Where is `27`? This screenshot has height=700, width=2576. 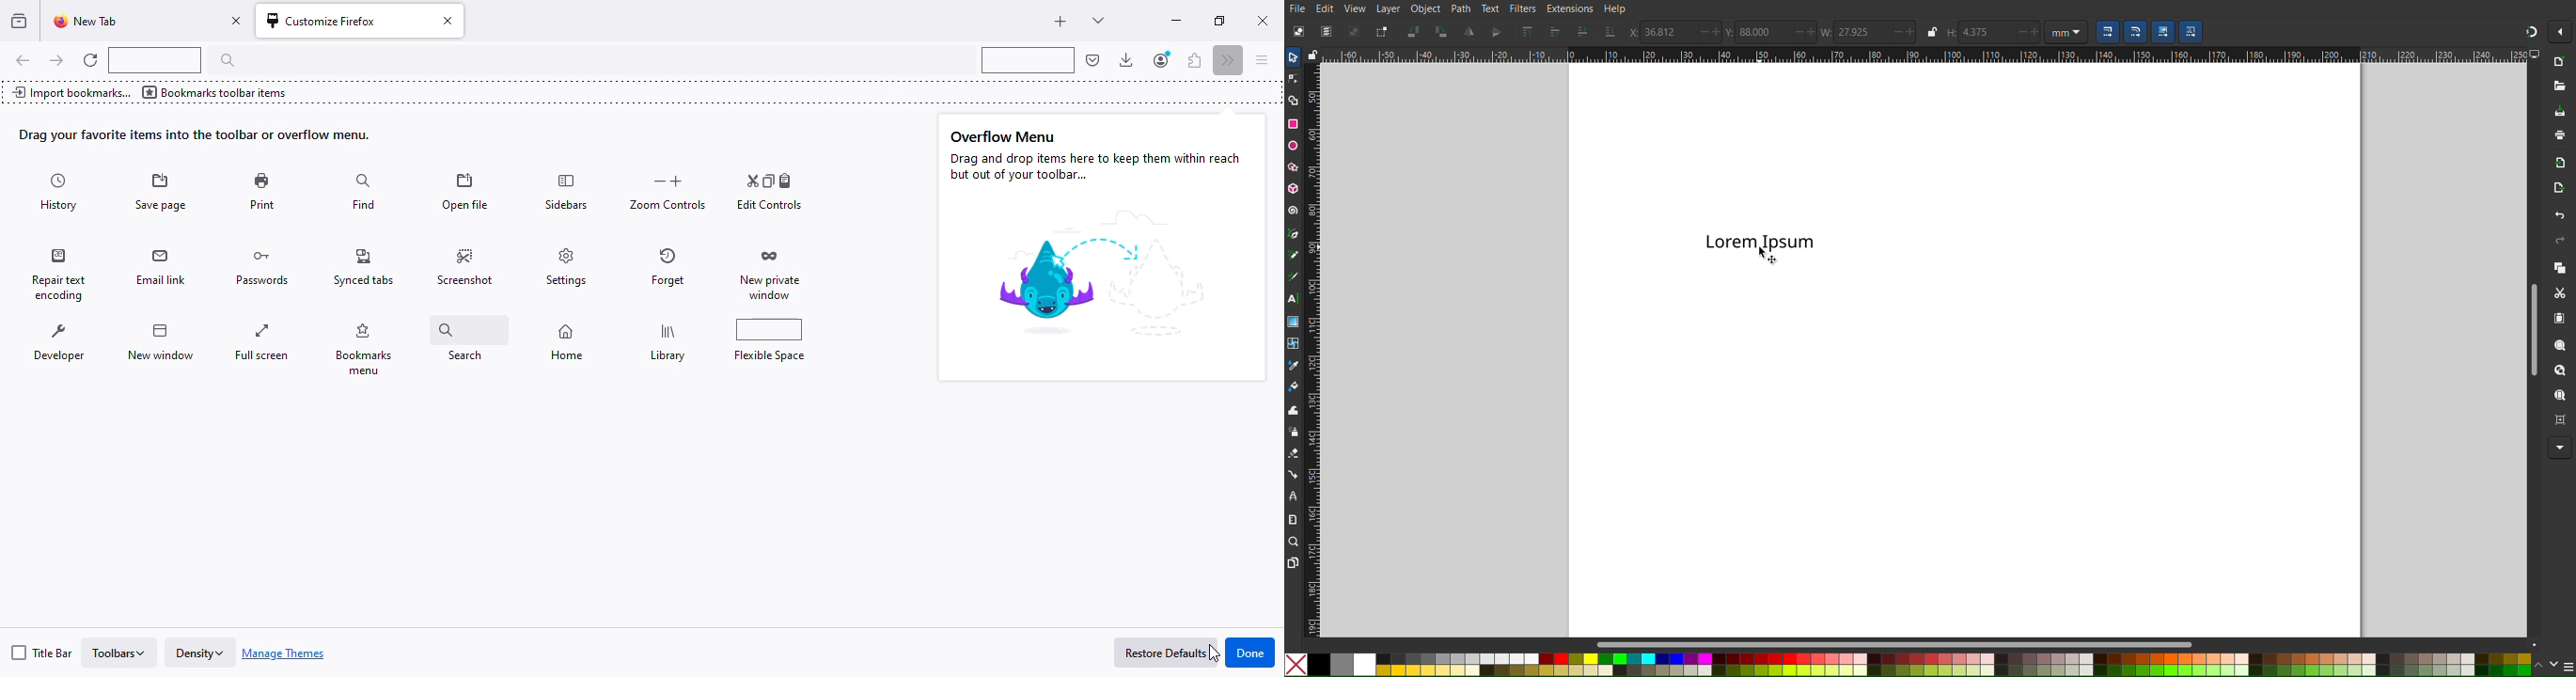 27 is located at coordinates (1861, 32).